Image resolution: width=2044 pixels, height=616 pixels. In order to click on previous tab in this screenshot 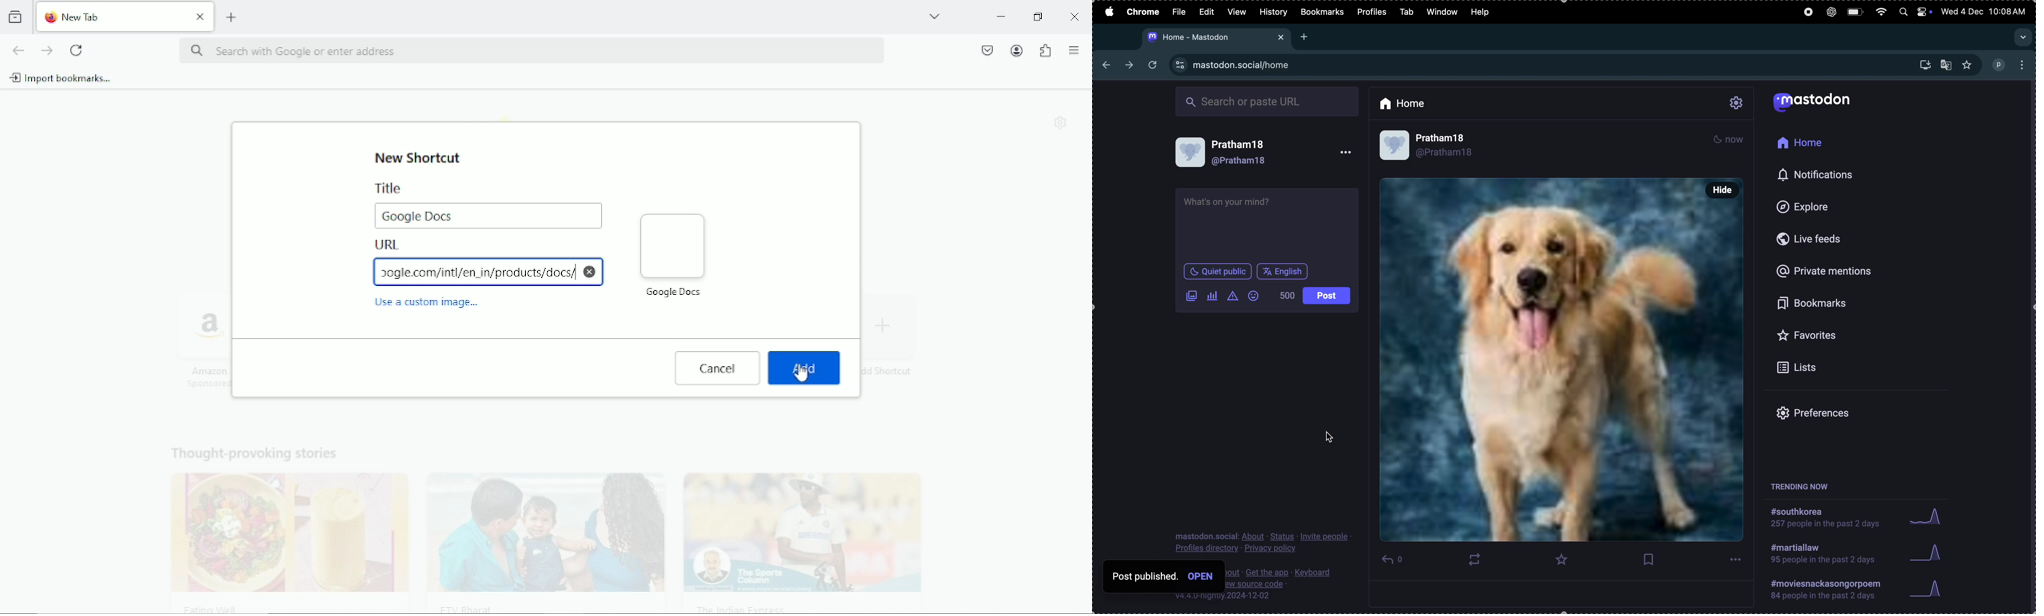, I will do `click(1109, 65)`.